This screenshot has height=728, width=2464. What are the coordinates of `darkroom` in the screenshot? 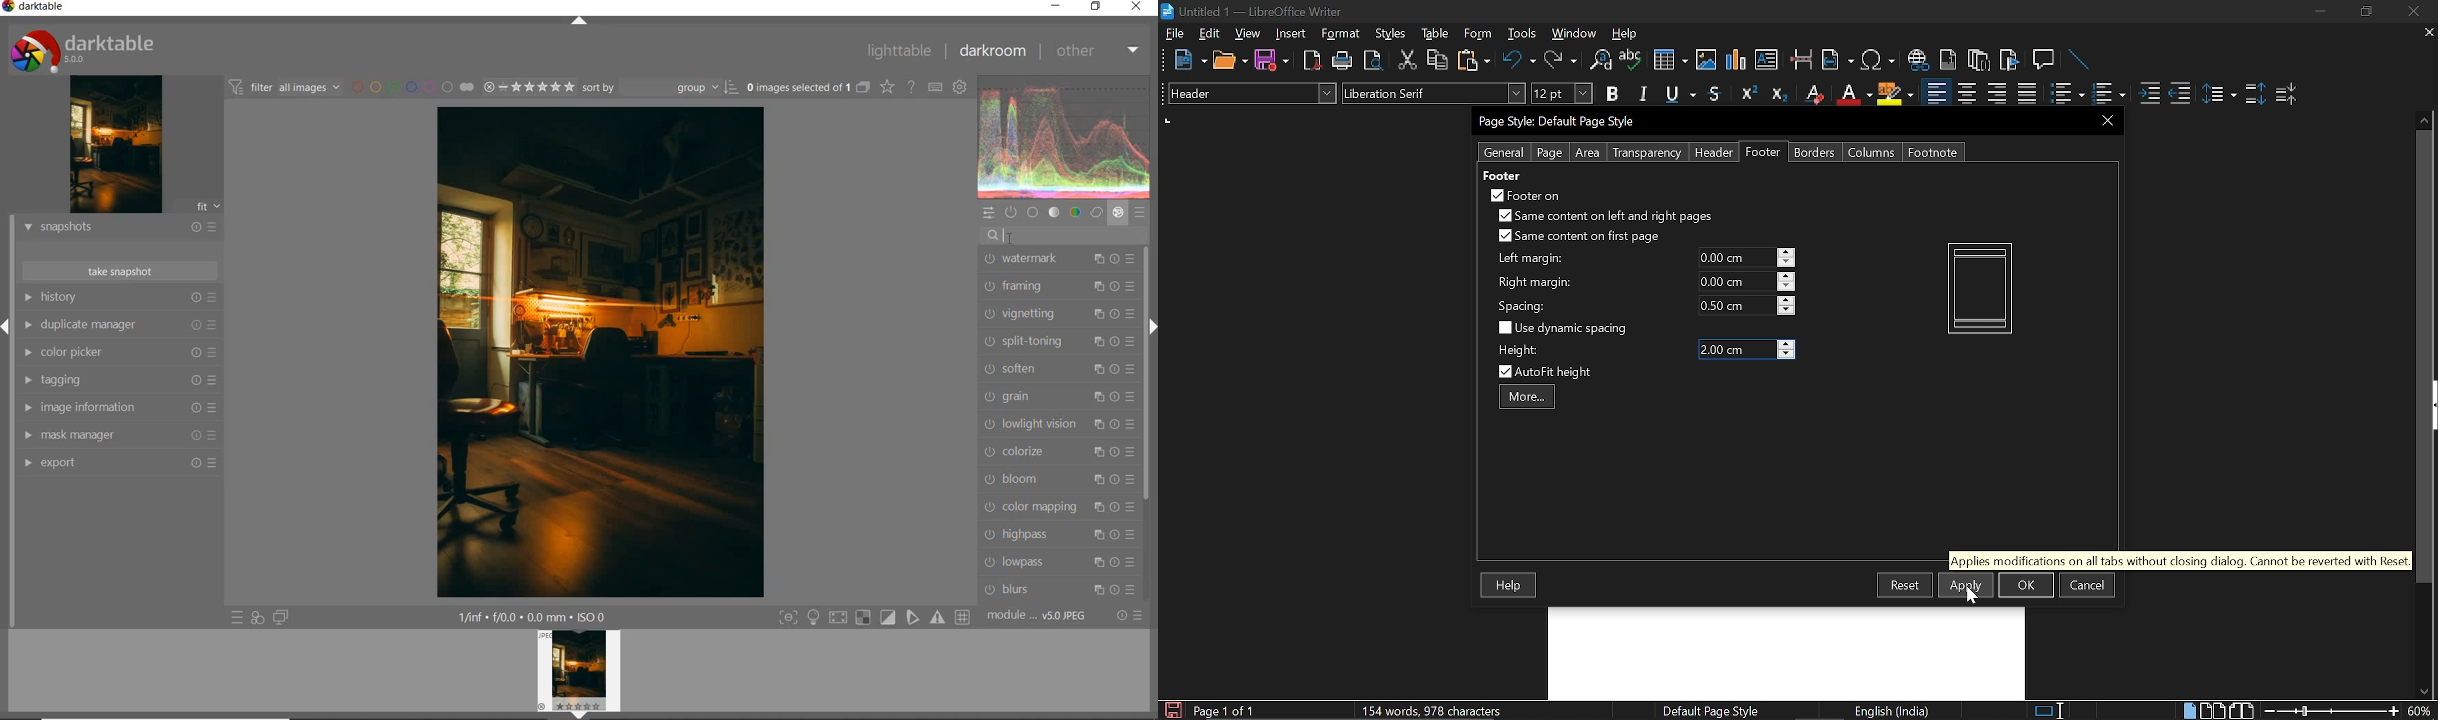 It's located at (995, 52).